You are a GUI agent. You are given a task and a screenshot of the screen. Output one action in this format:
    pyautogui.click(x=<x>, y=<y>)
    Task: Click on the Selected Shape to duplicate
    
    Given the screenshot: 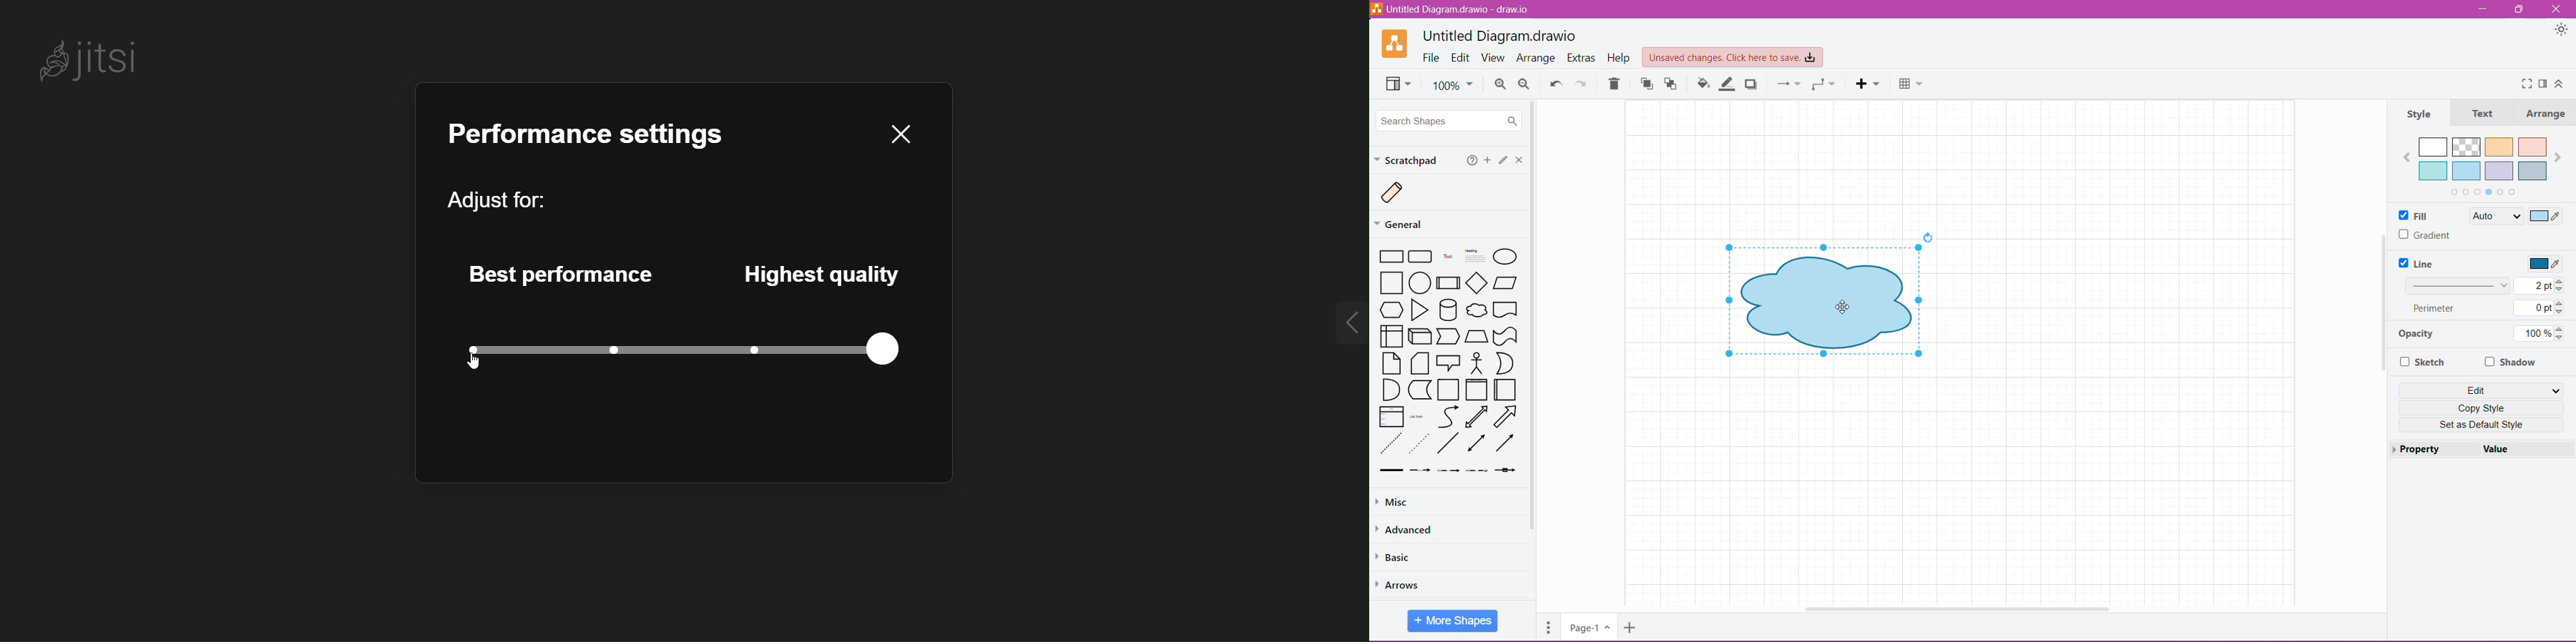 What is the action you would take?
    pyautogui.click(x=1828, y=302)
    